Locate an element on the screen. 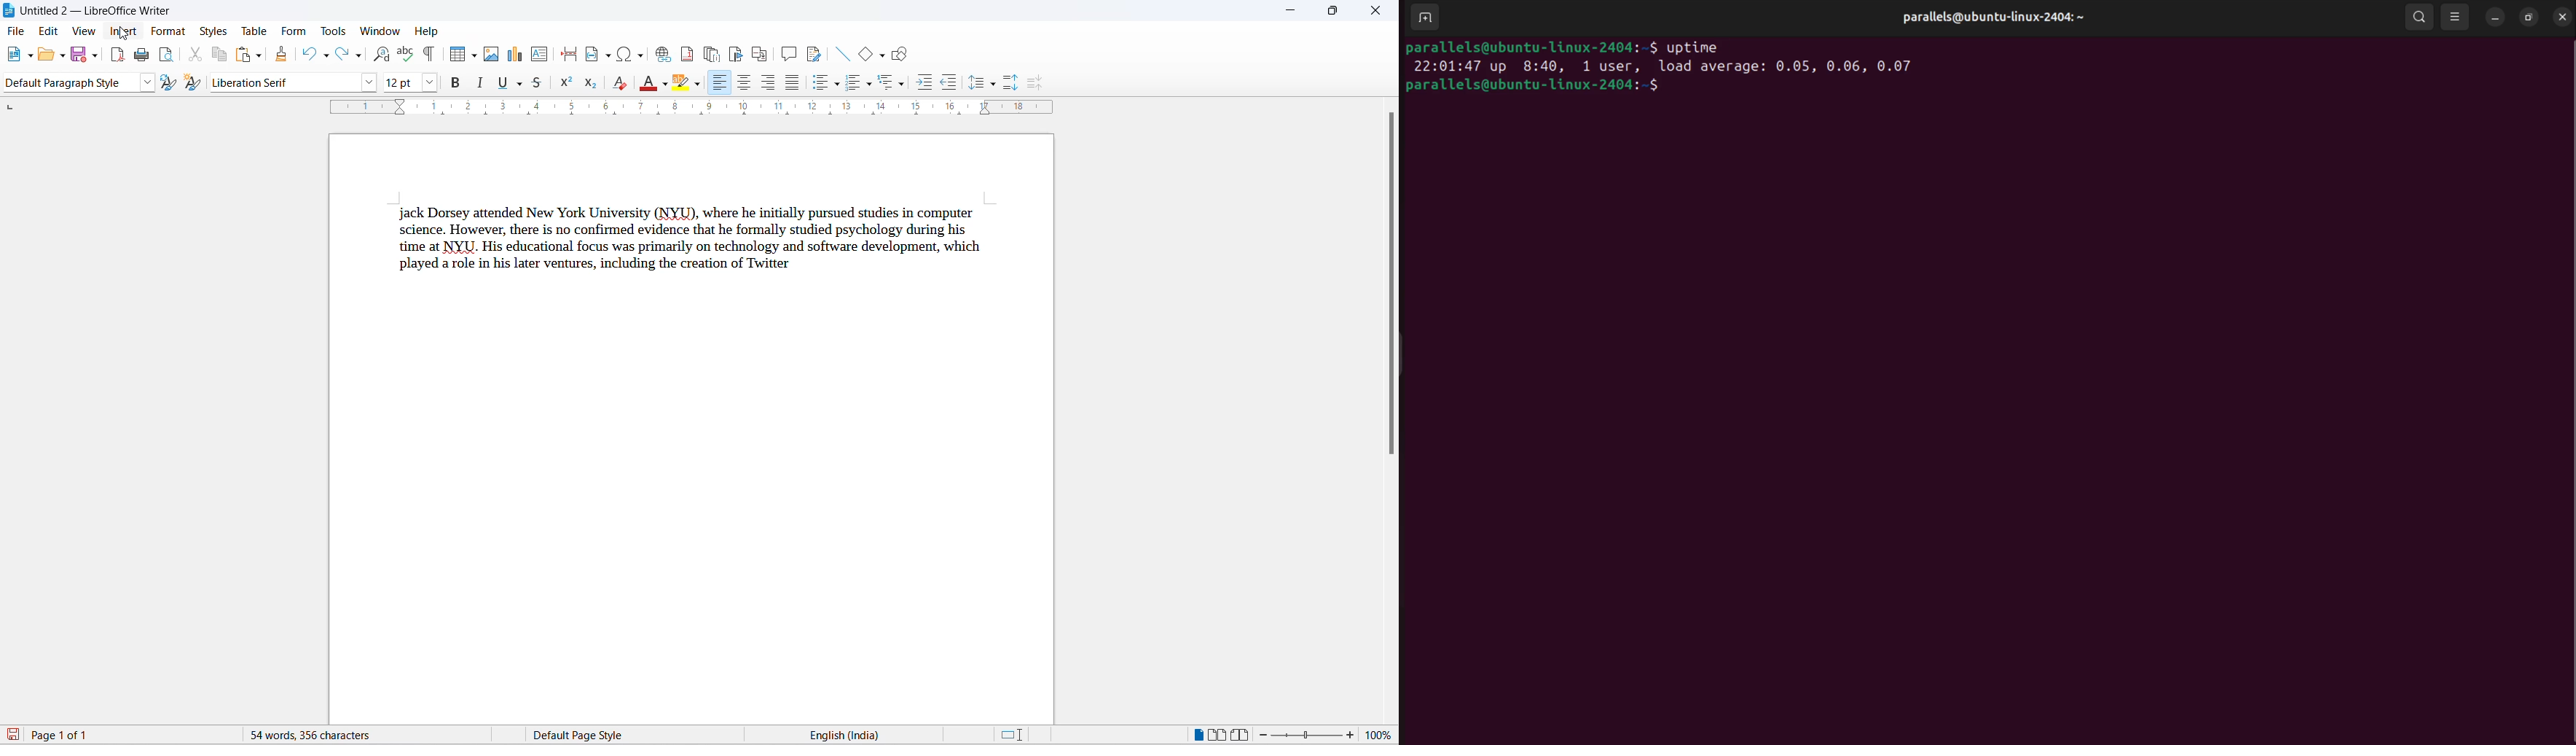  redo options is located at coordinates (360, 56).